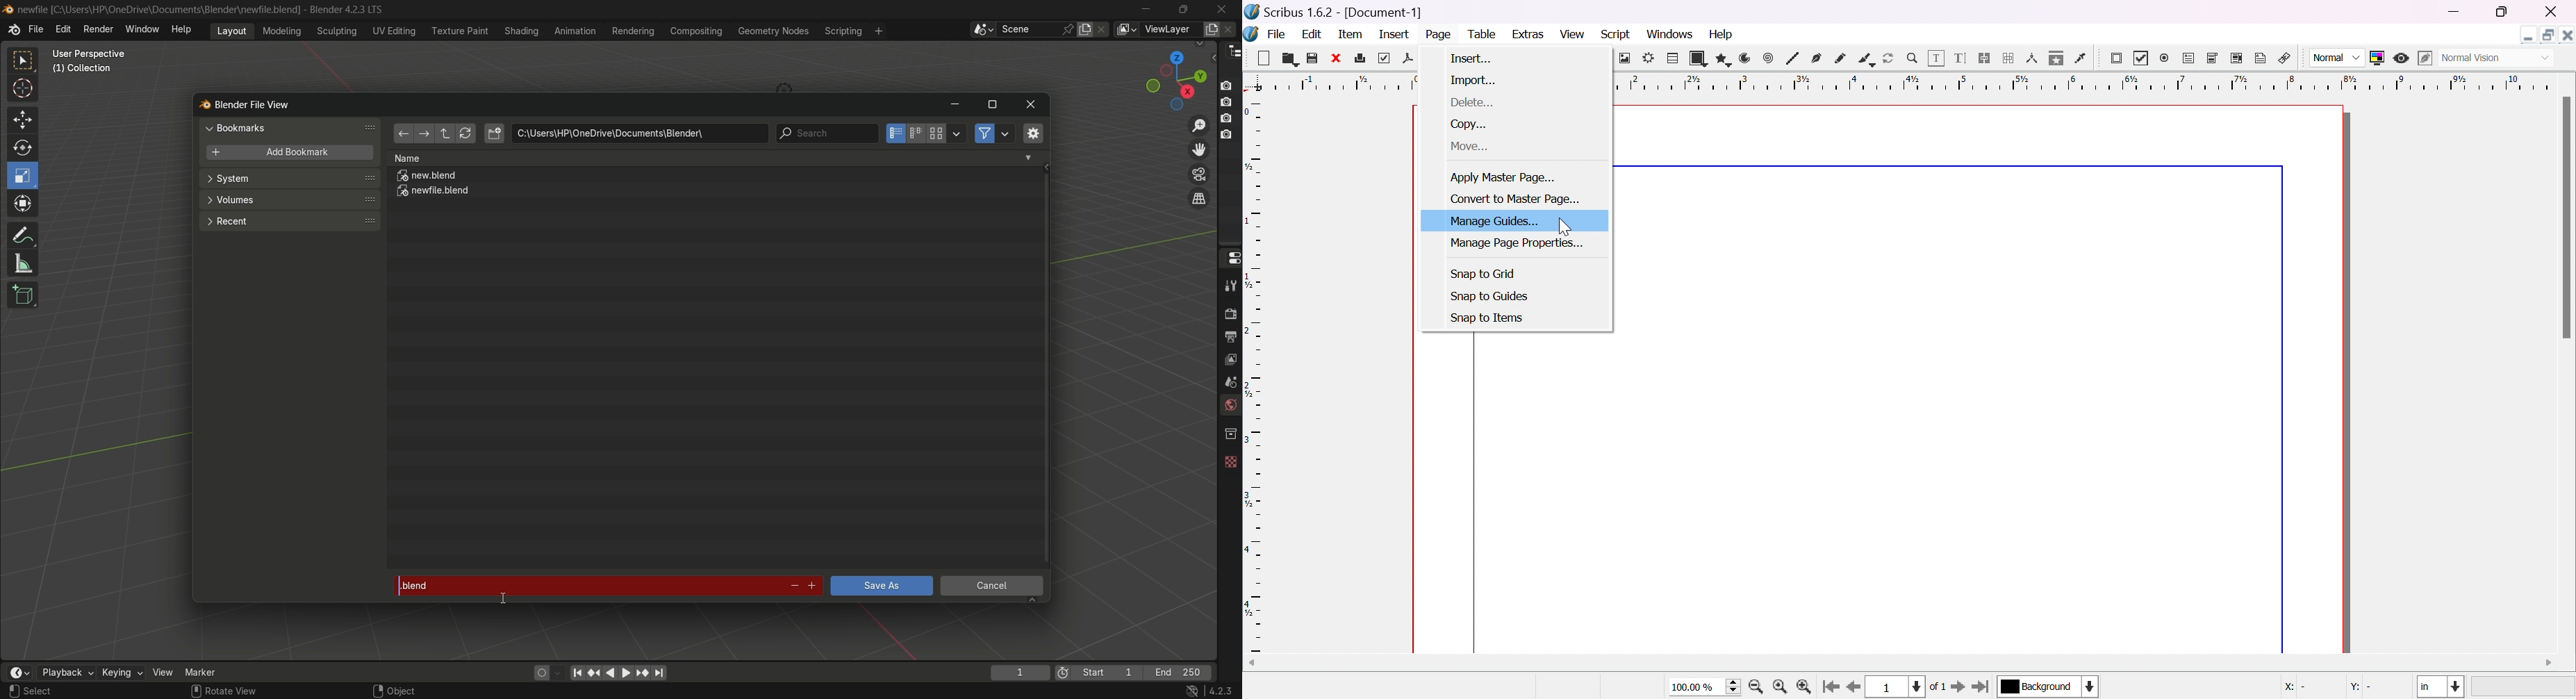 This screenshot has height=700, width=2576. Describe the element at coordinates (65, 672) in the screenshot. I see `playback` at that location.